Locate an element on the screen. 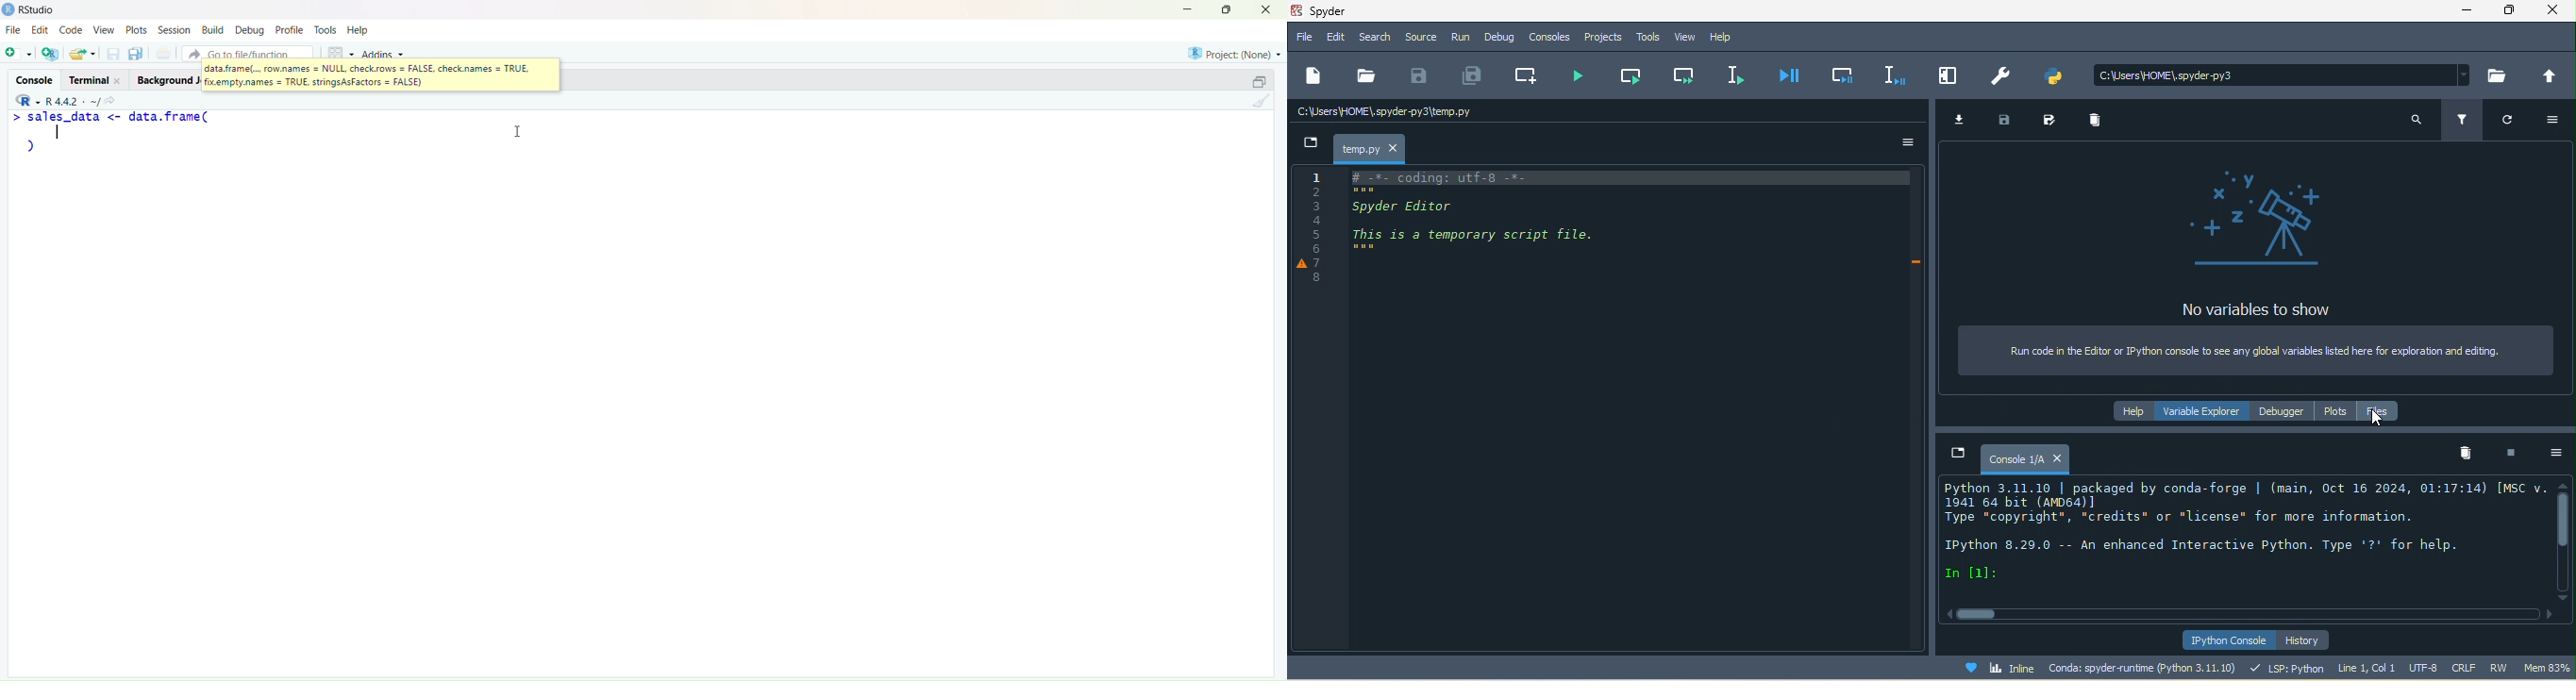 Image resolution: width=2576 pixels, height=700 pixels. Code is located at coordinates (72, 30).